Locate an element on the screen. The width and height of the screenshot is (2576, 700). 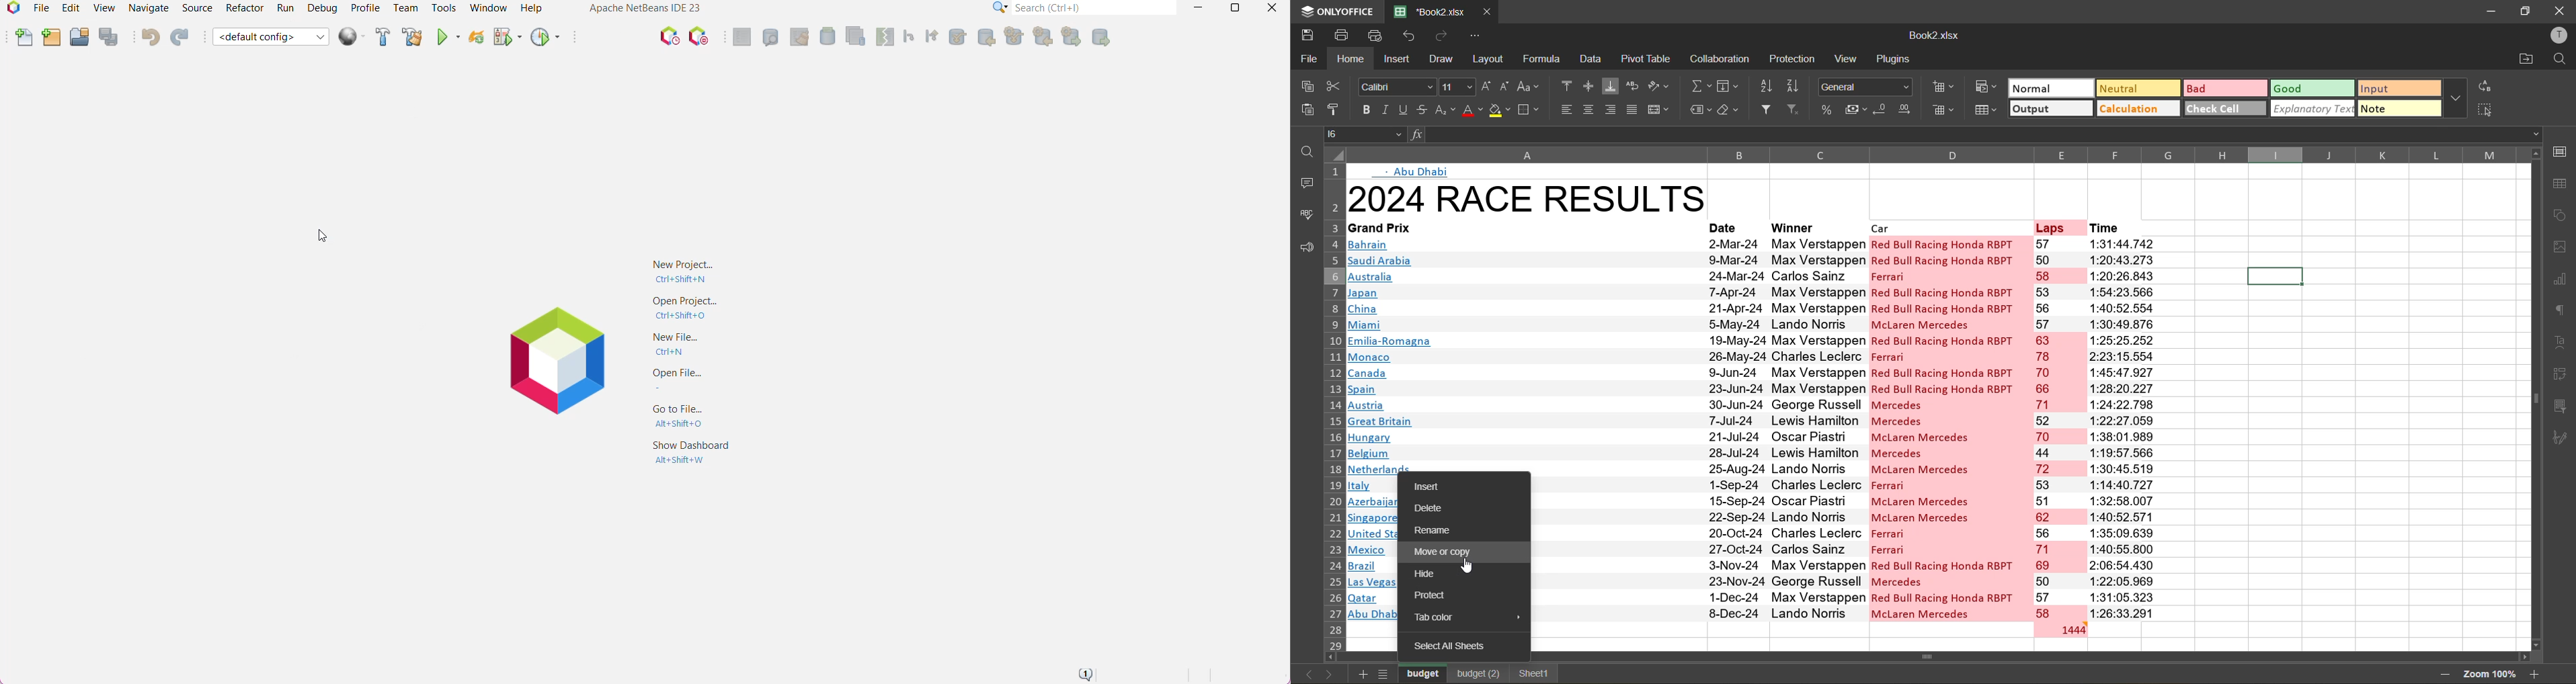
total is located at coordinates (2060, 629).